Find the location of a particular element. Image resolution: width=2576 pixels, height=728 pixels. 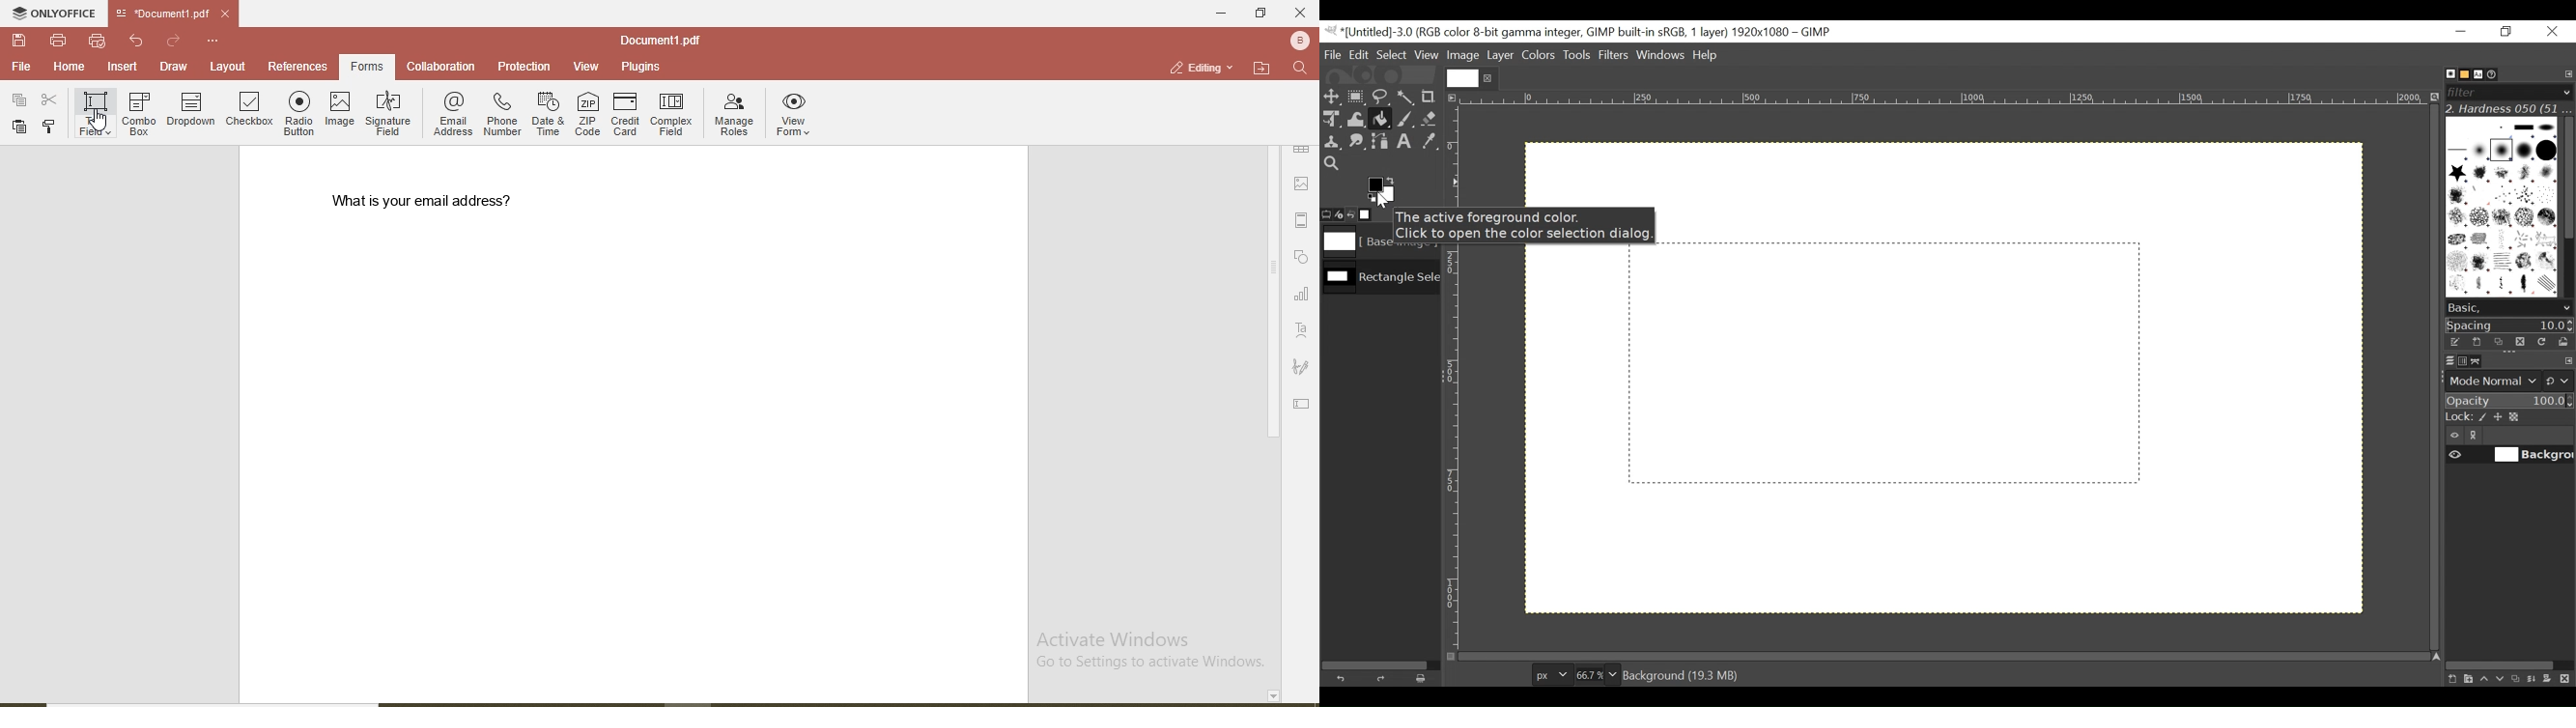

paste special is located at coordinates (18, 98).